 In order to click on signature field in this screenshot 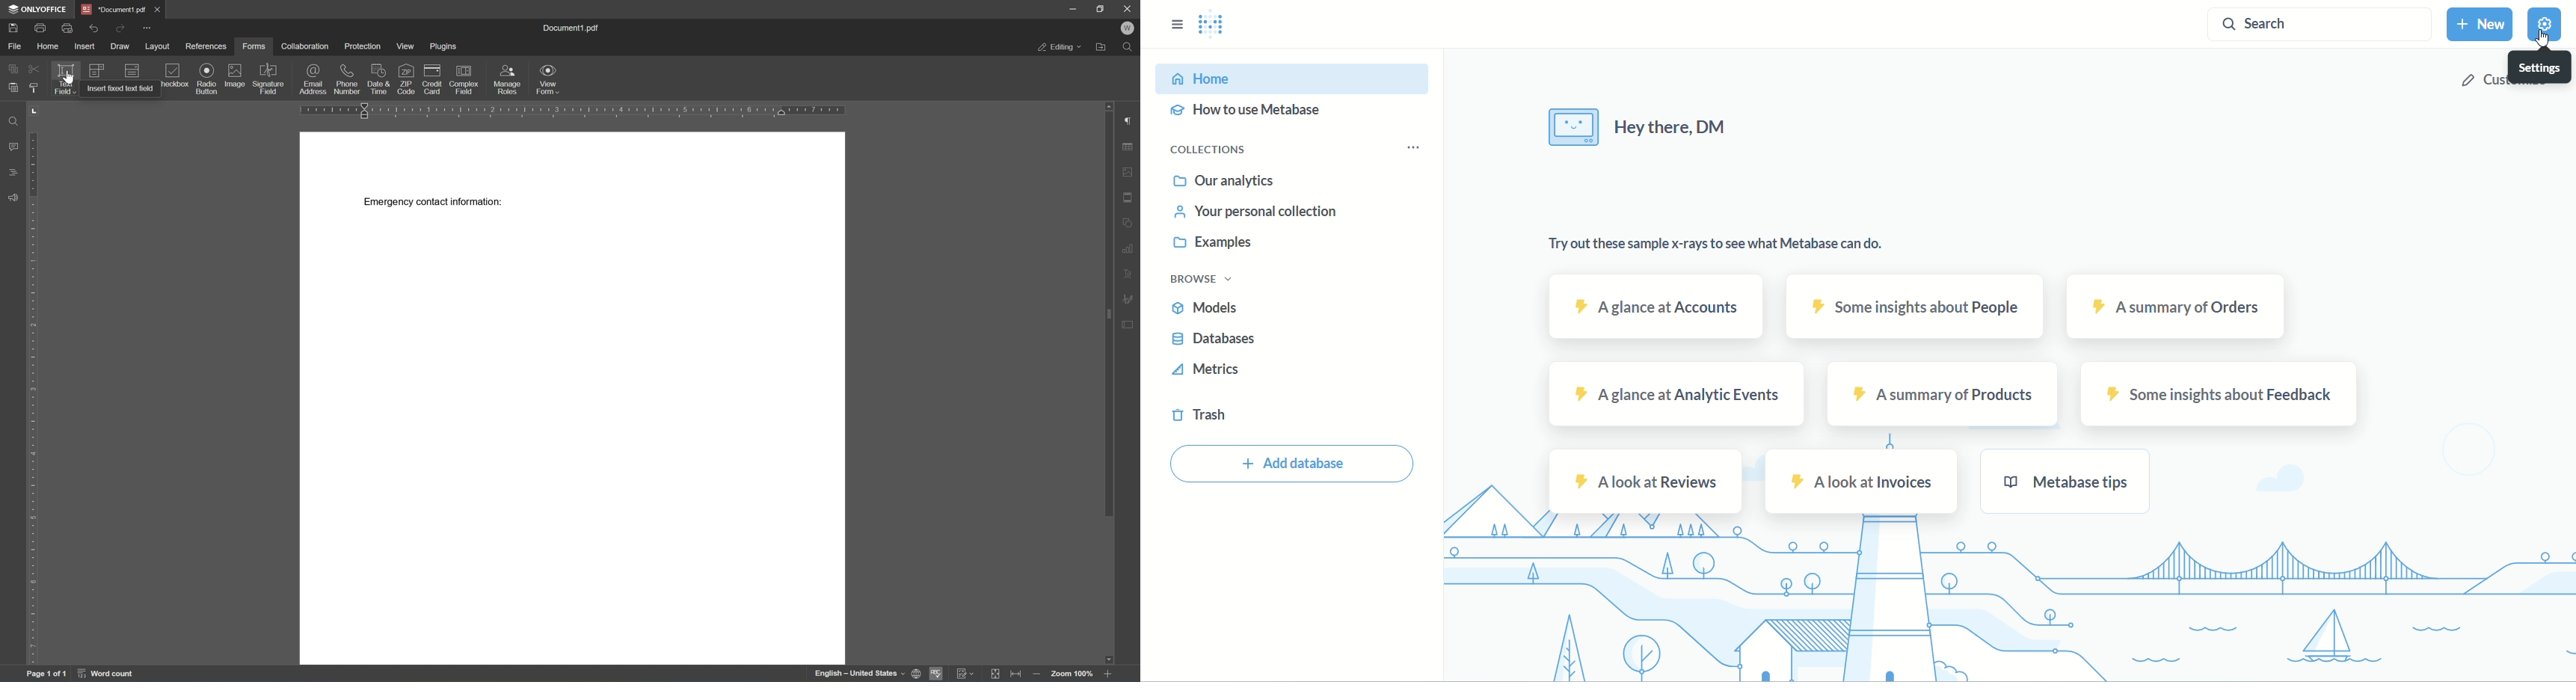, I will do `click(267, 78)`.